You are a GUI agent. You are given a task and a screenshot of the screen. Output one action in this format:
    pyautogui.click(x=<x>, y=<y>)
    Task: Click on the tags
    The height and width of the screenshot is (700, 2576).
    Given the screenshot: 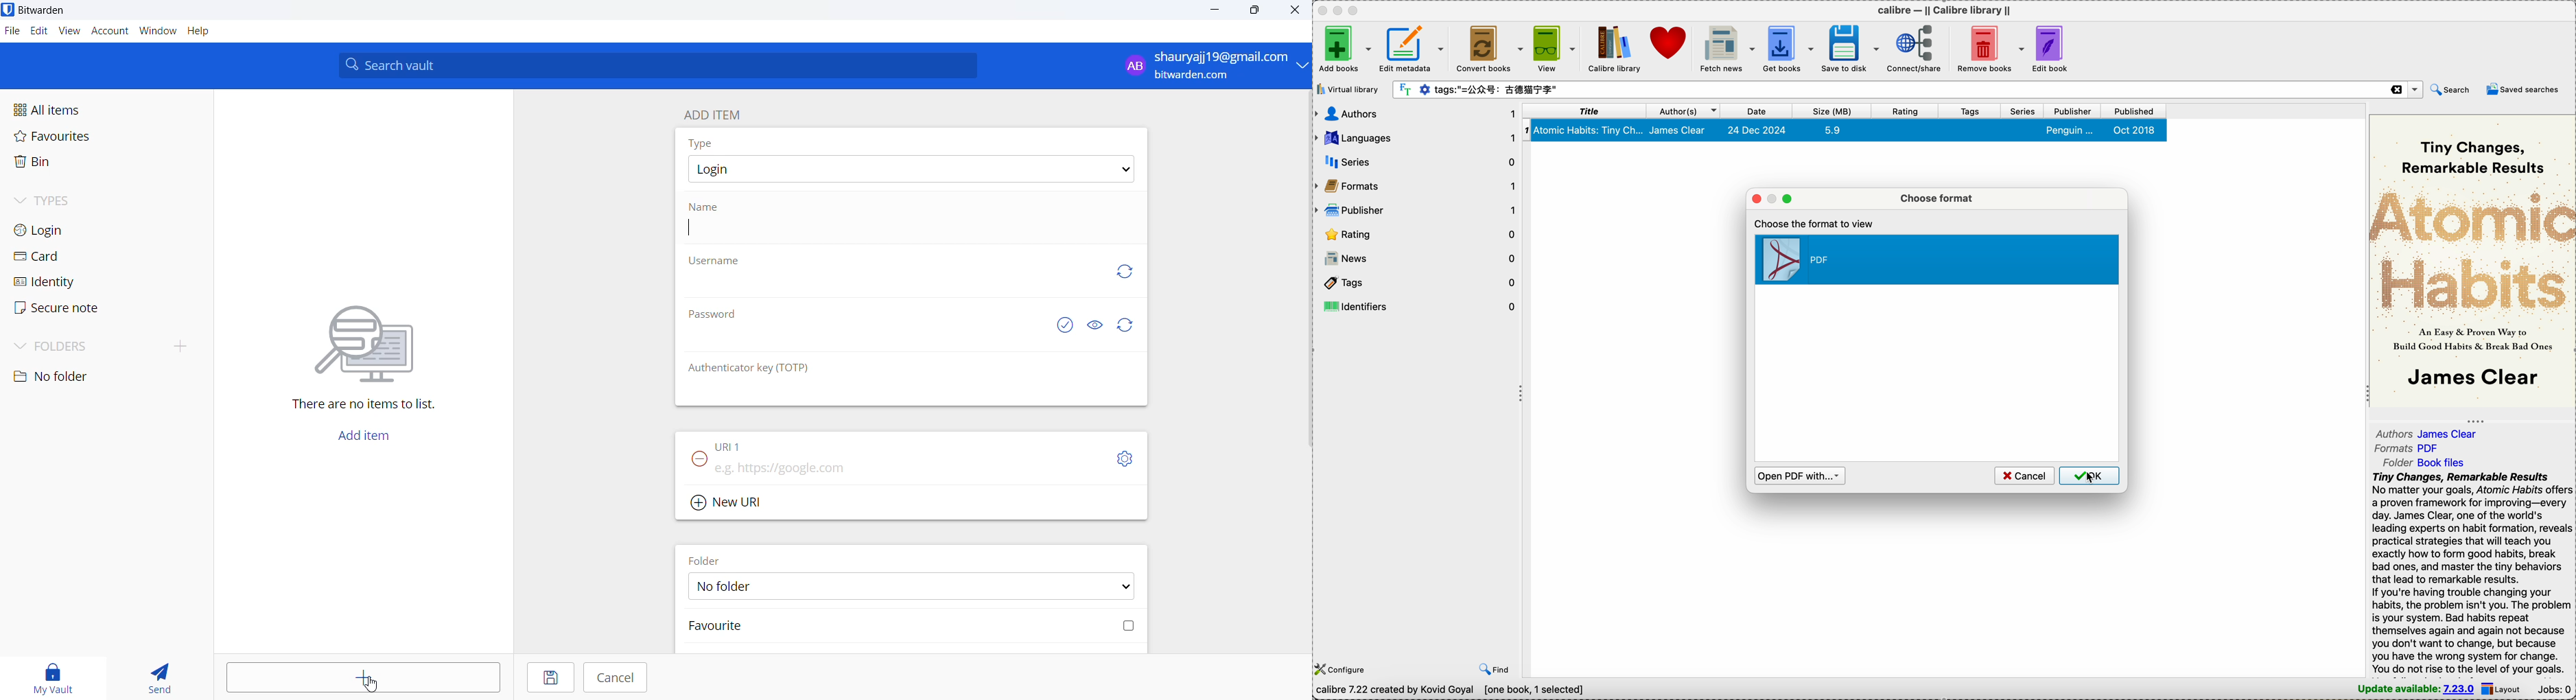 What is the action you would take?
    pyautogui.click(x=1971, y=111)
    